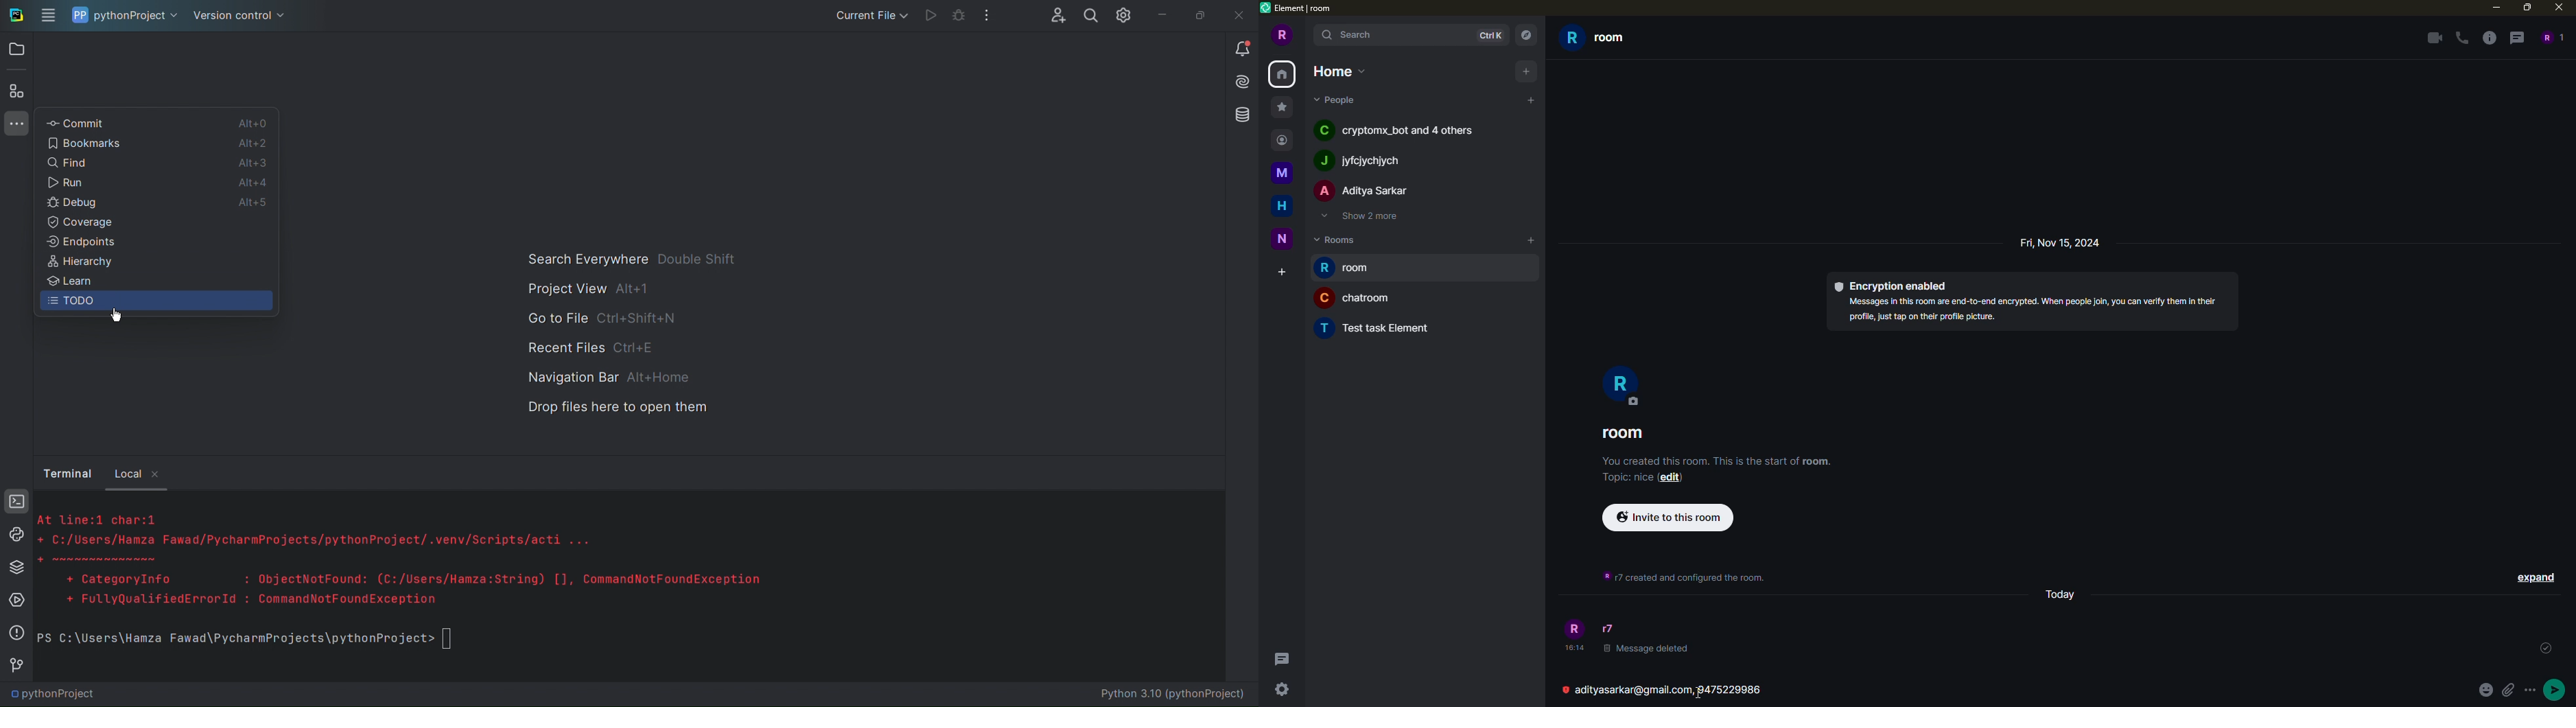  What do you see at coordinates (1284, 171) in the screenshot?
I see `space` at bounding box center [1284, 171].